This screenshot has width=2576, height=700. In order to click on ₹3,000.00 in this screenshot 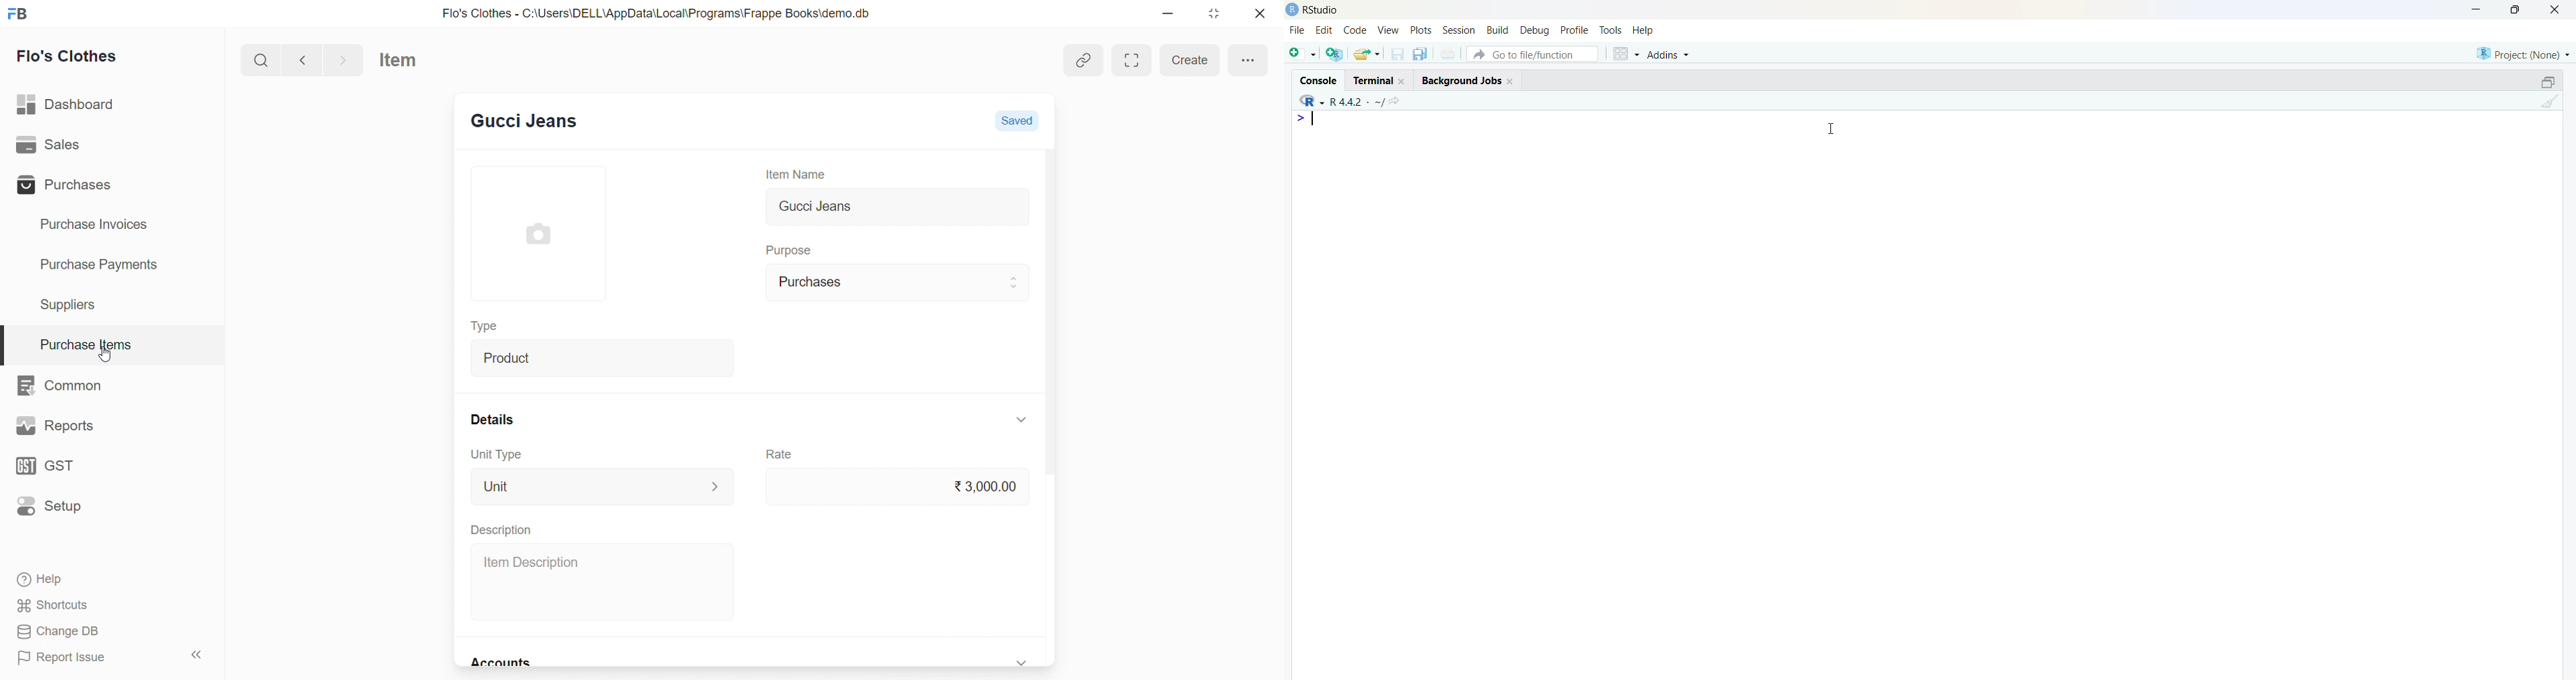, I will do `click(894, 486)`.